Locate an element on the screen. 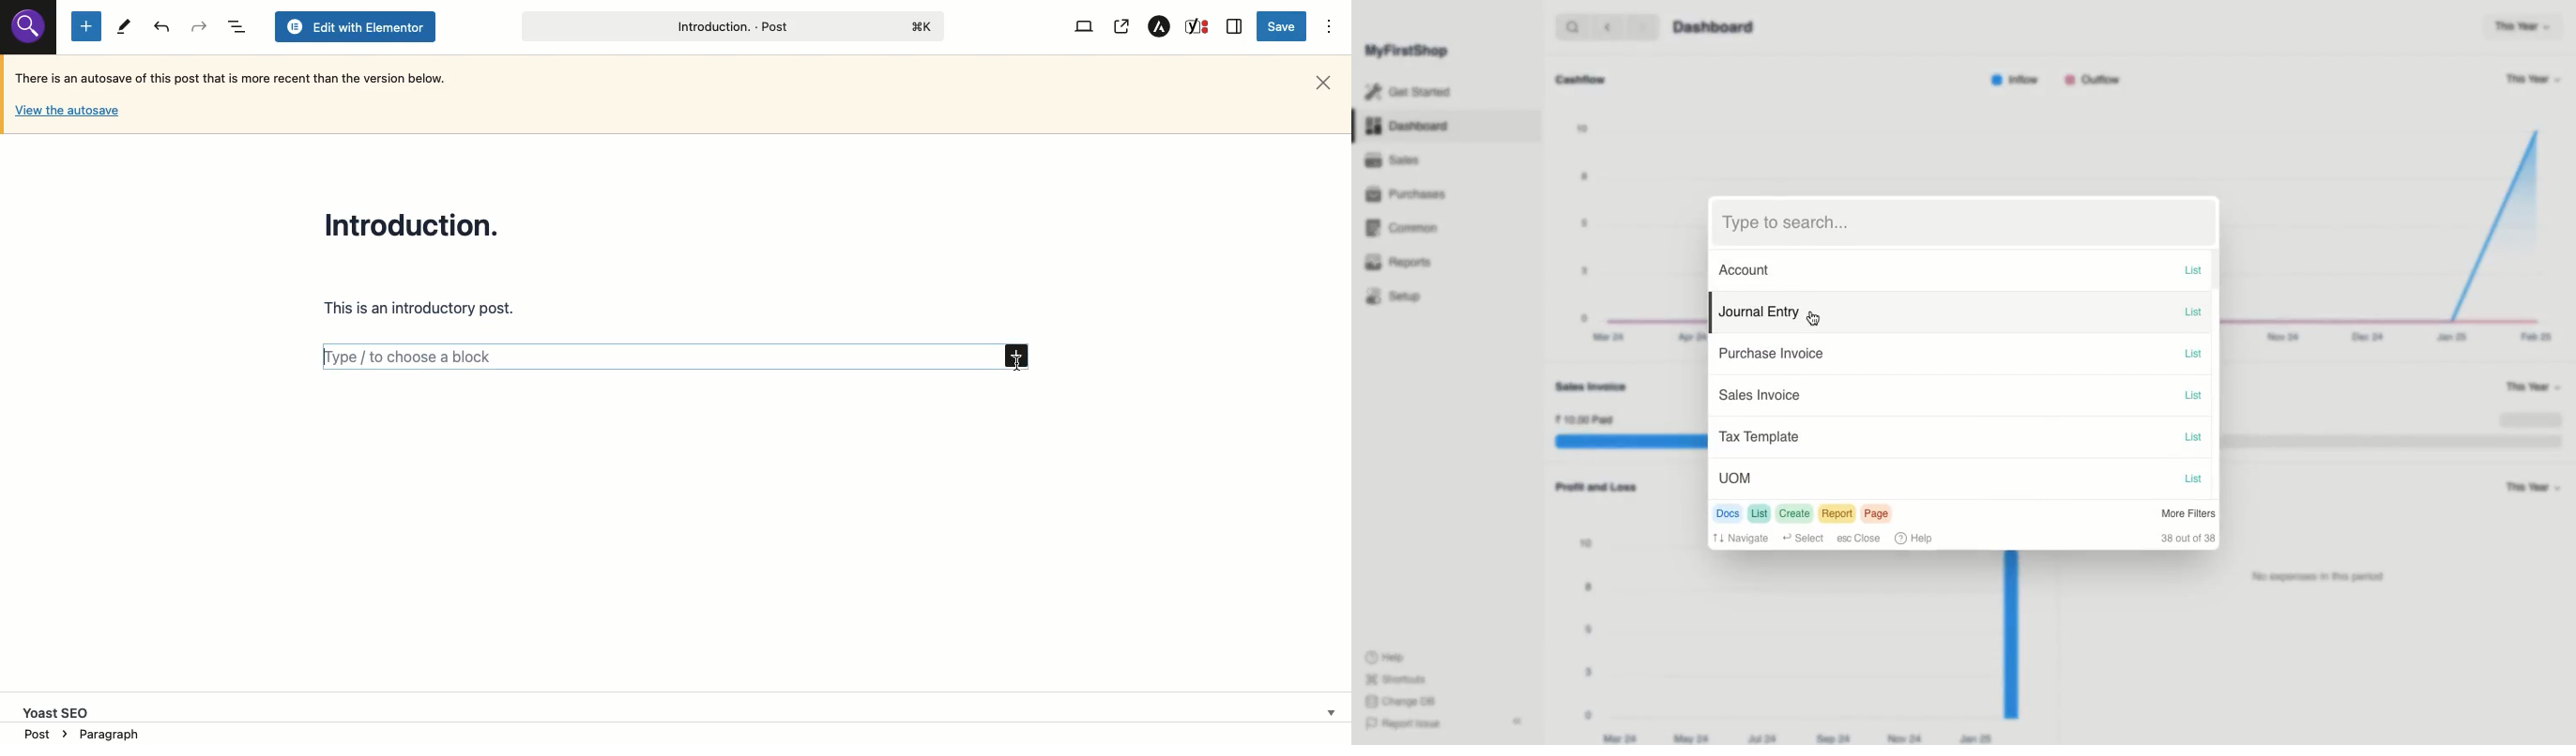  Jan 25 is located at coordinates (1971, 736).